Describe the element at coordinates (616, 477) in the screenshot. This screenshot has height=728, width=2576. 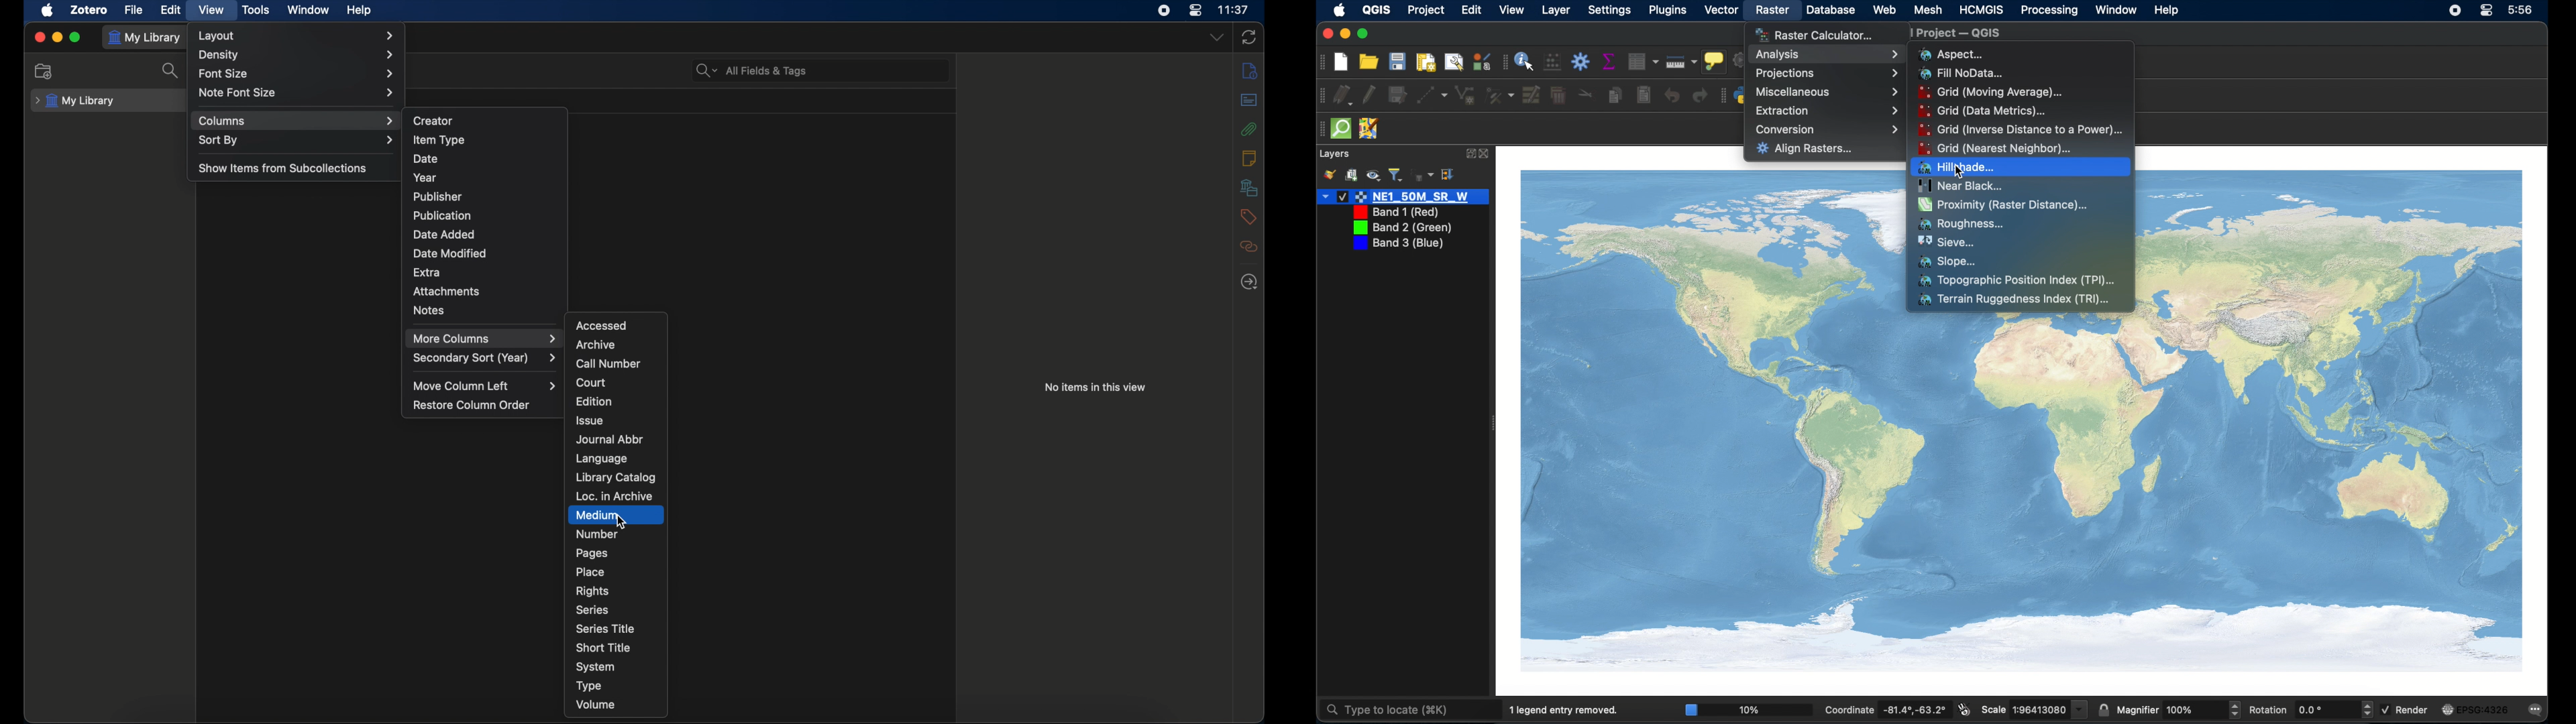
I see `library catalog` at that location.